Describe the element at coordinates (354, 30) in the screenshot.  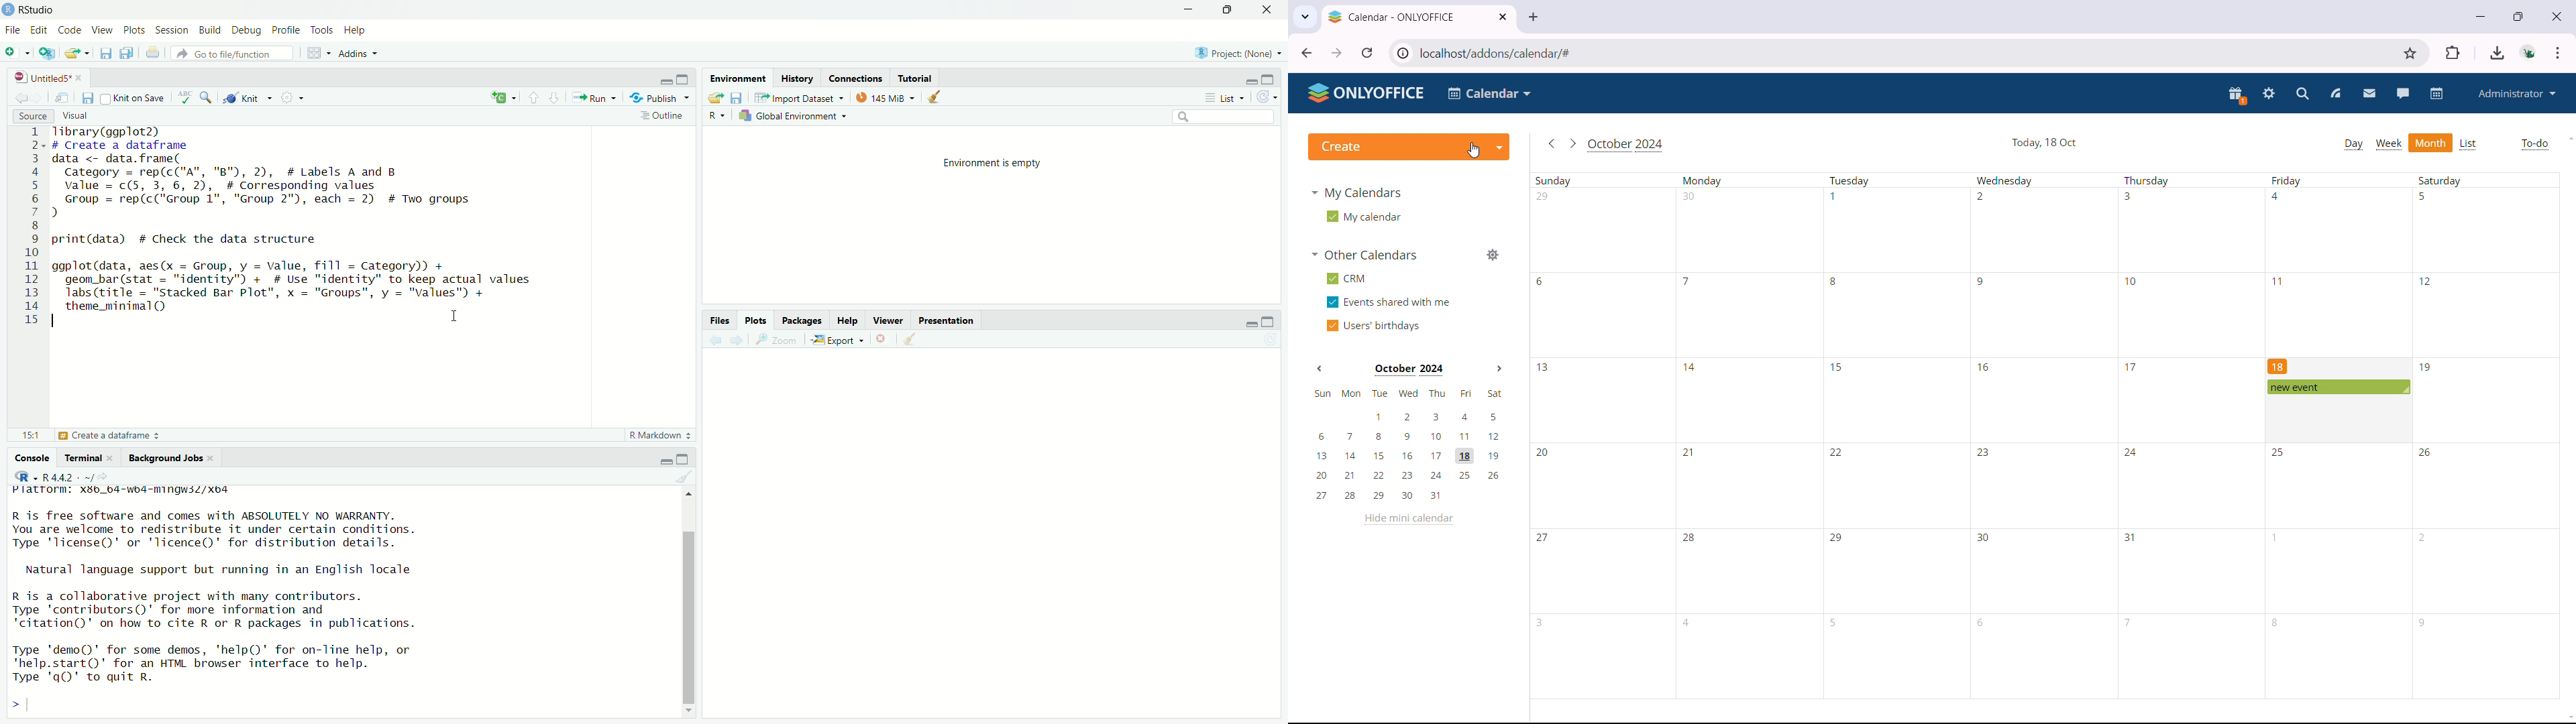
I see `Help` at that location.